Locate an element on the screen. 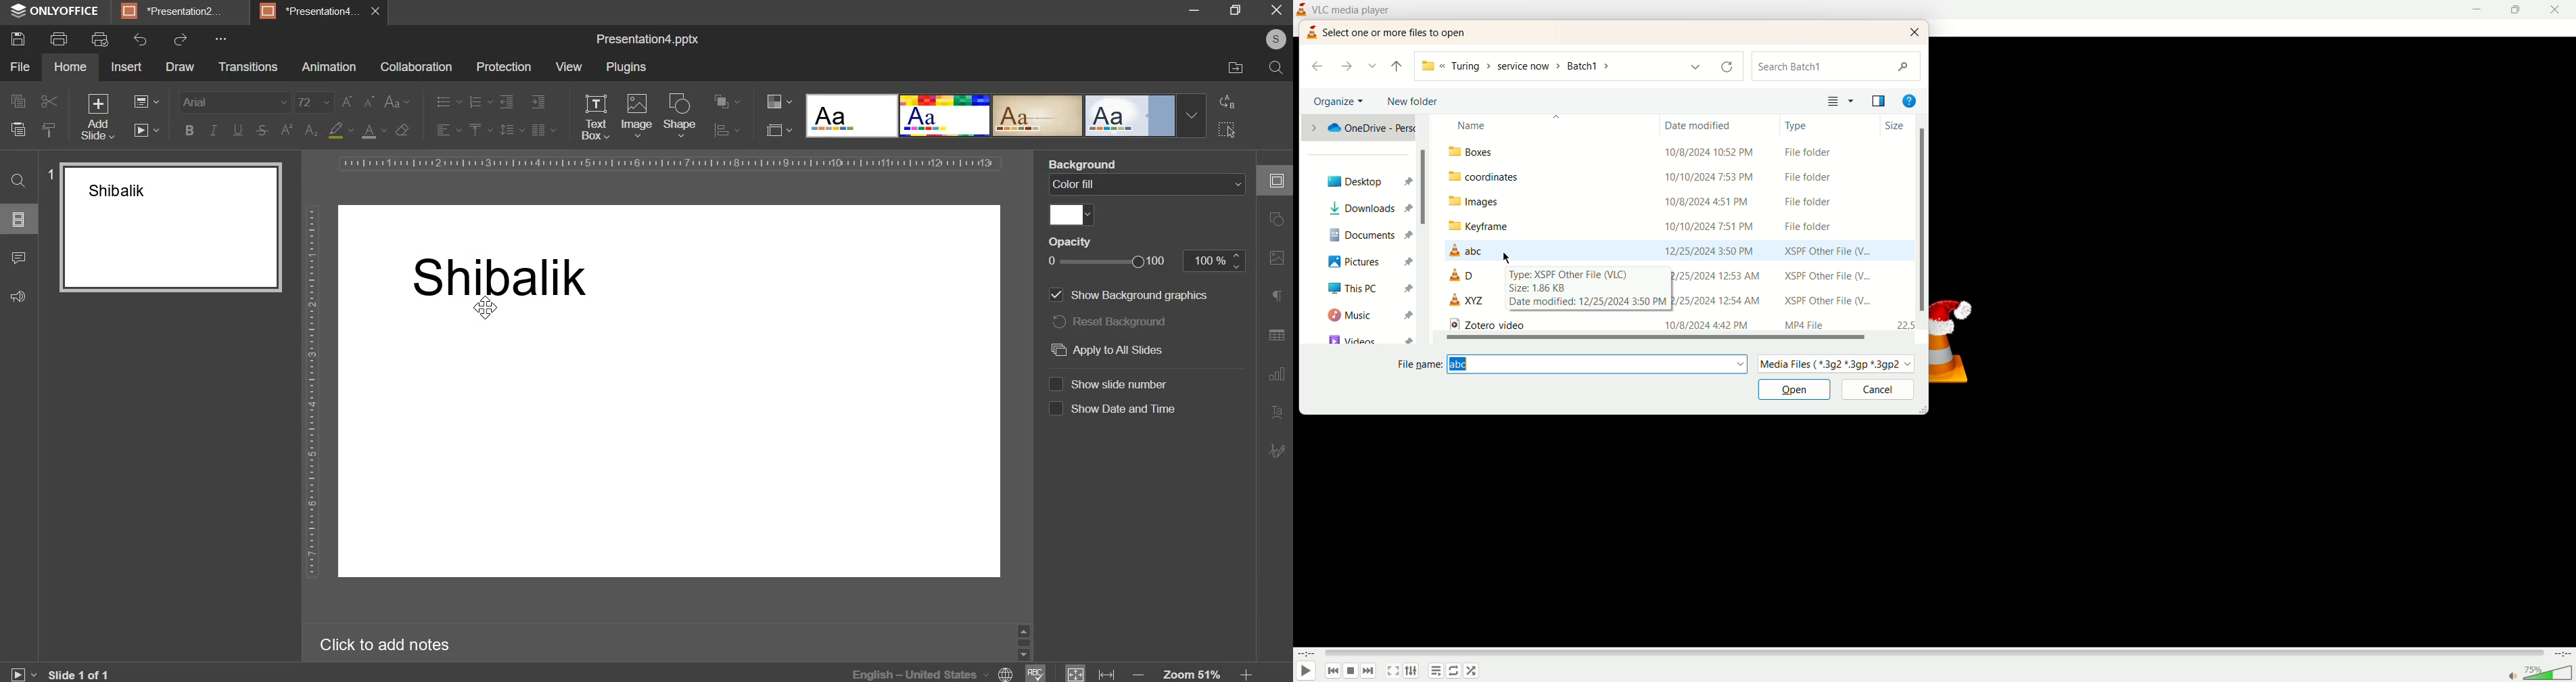  feedback is located at coordinates (20, 295).